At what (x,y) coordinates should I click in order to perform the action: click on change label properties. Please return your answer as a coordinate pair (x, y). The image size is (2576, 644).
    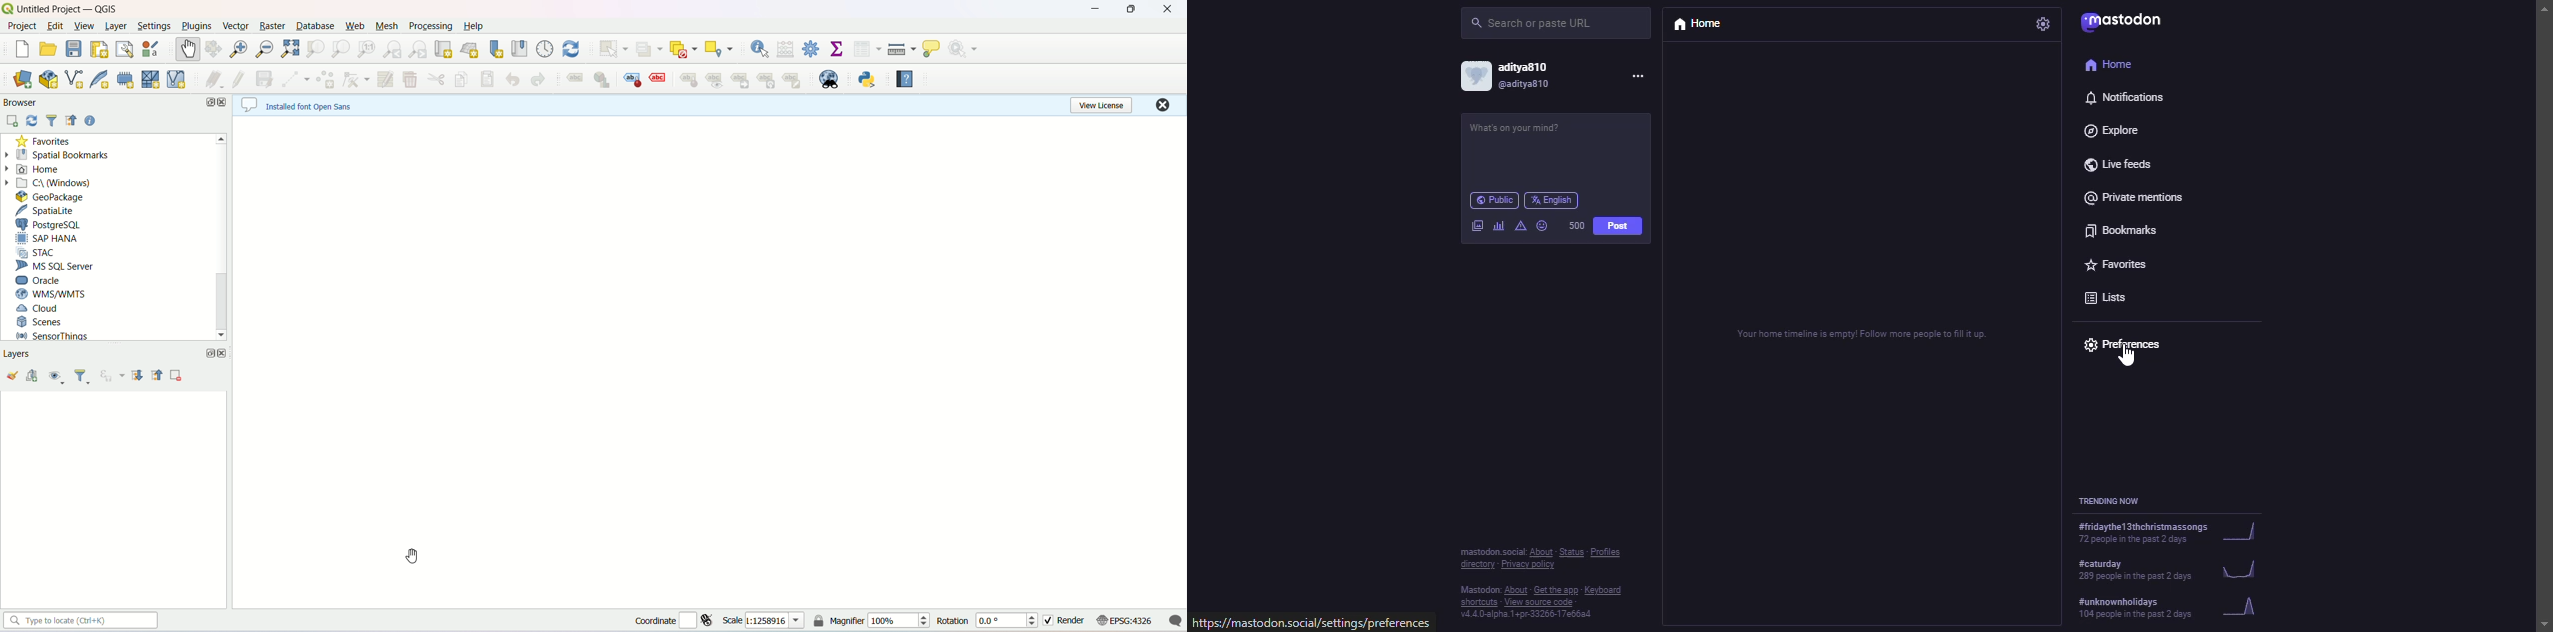
    Looking at the image, I should click on (792, 79).